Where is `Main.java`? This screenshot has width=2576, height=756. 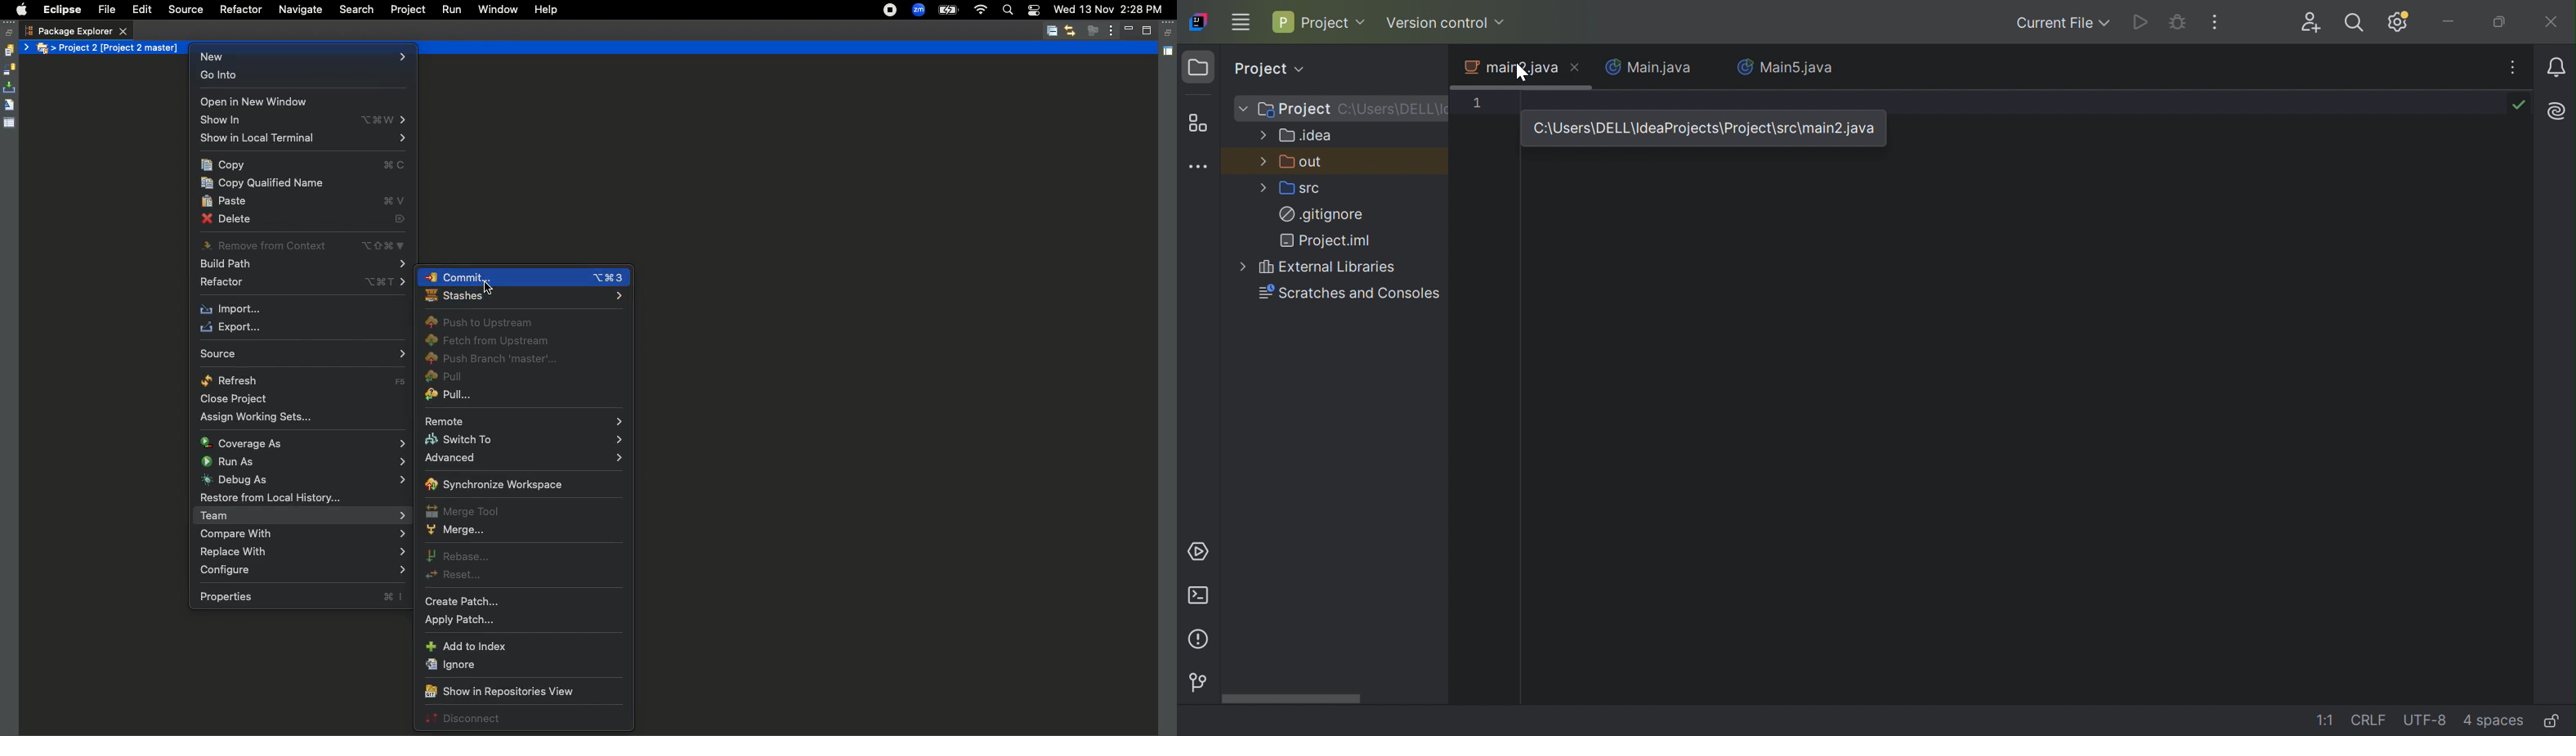
Main.java is located at coordinates (1649, 67).